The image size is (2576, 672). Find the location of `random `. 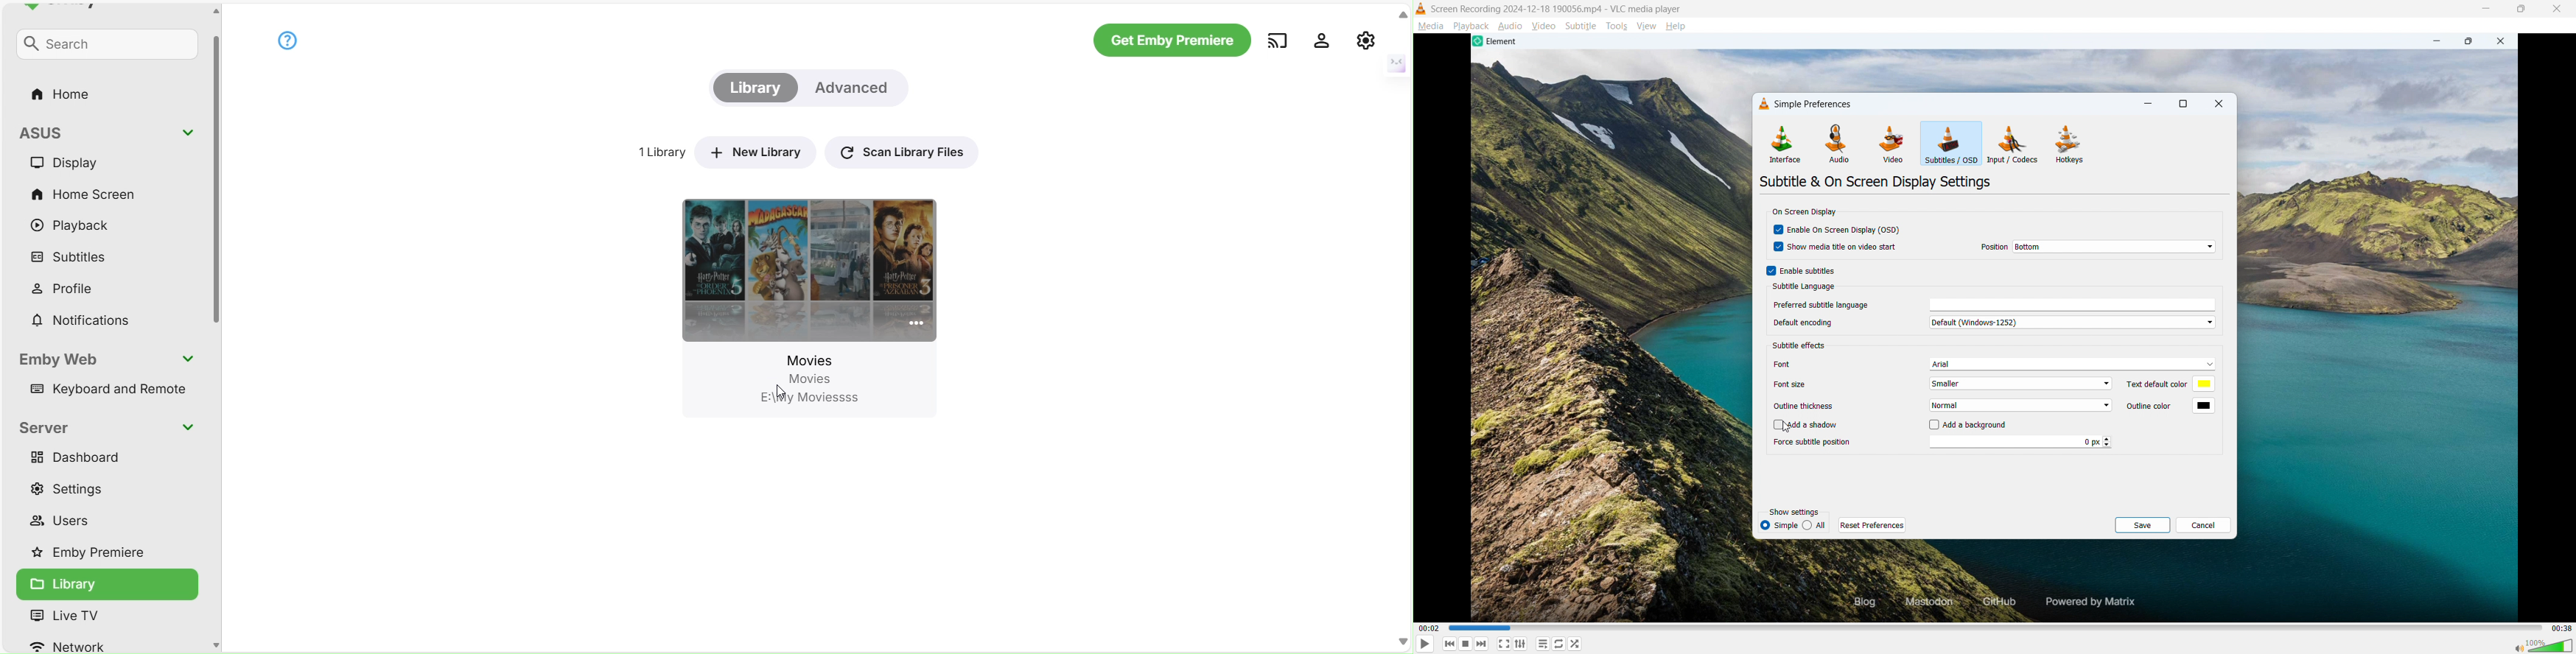

random  is located at coordinates (1576, 644).